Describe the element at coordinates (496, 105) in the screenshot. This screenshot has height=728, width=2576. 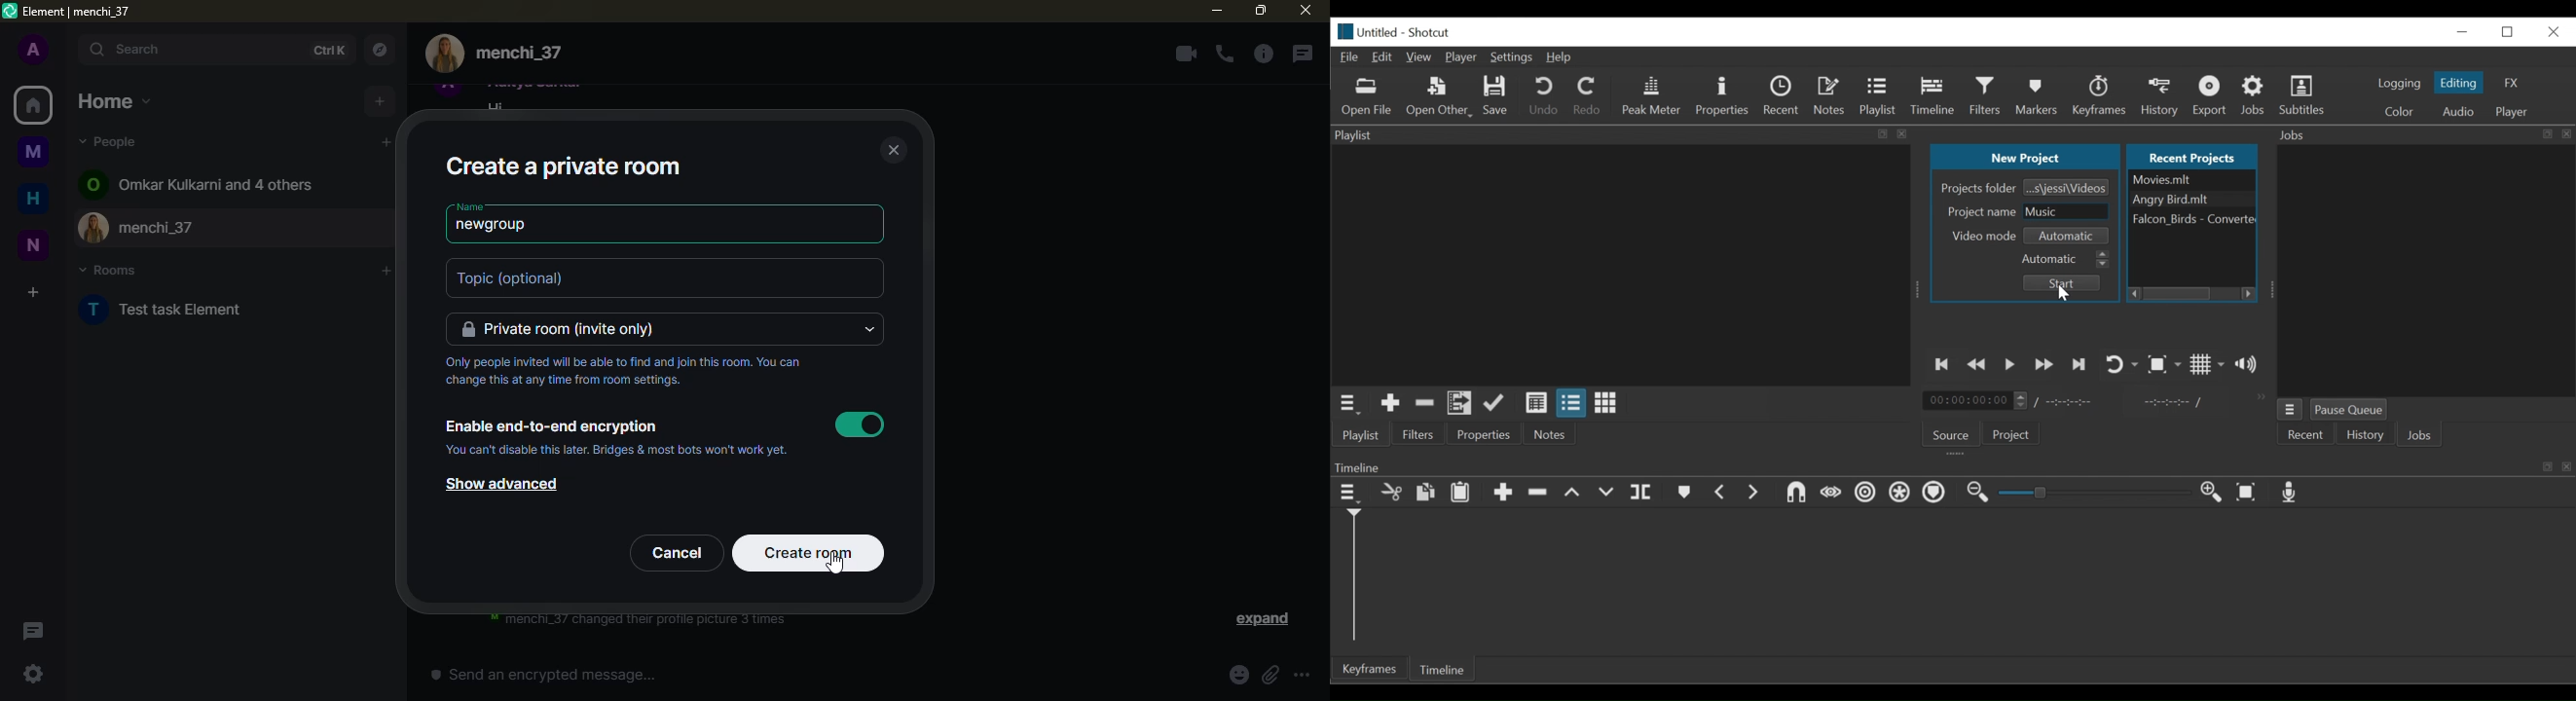
I see `Hi` at that location.